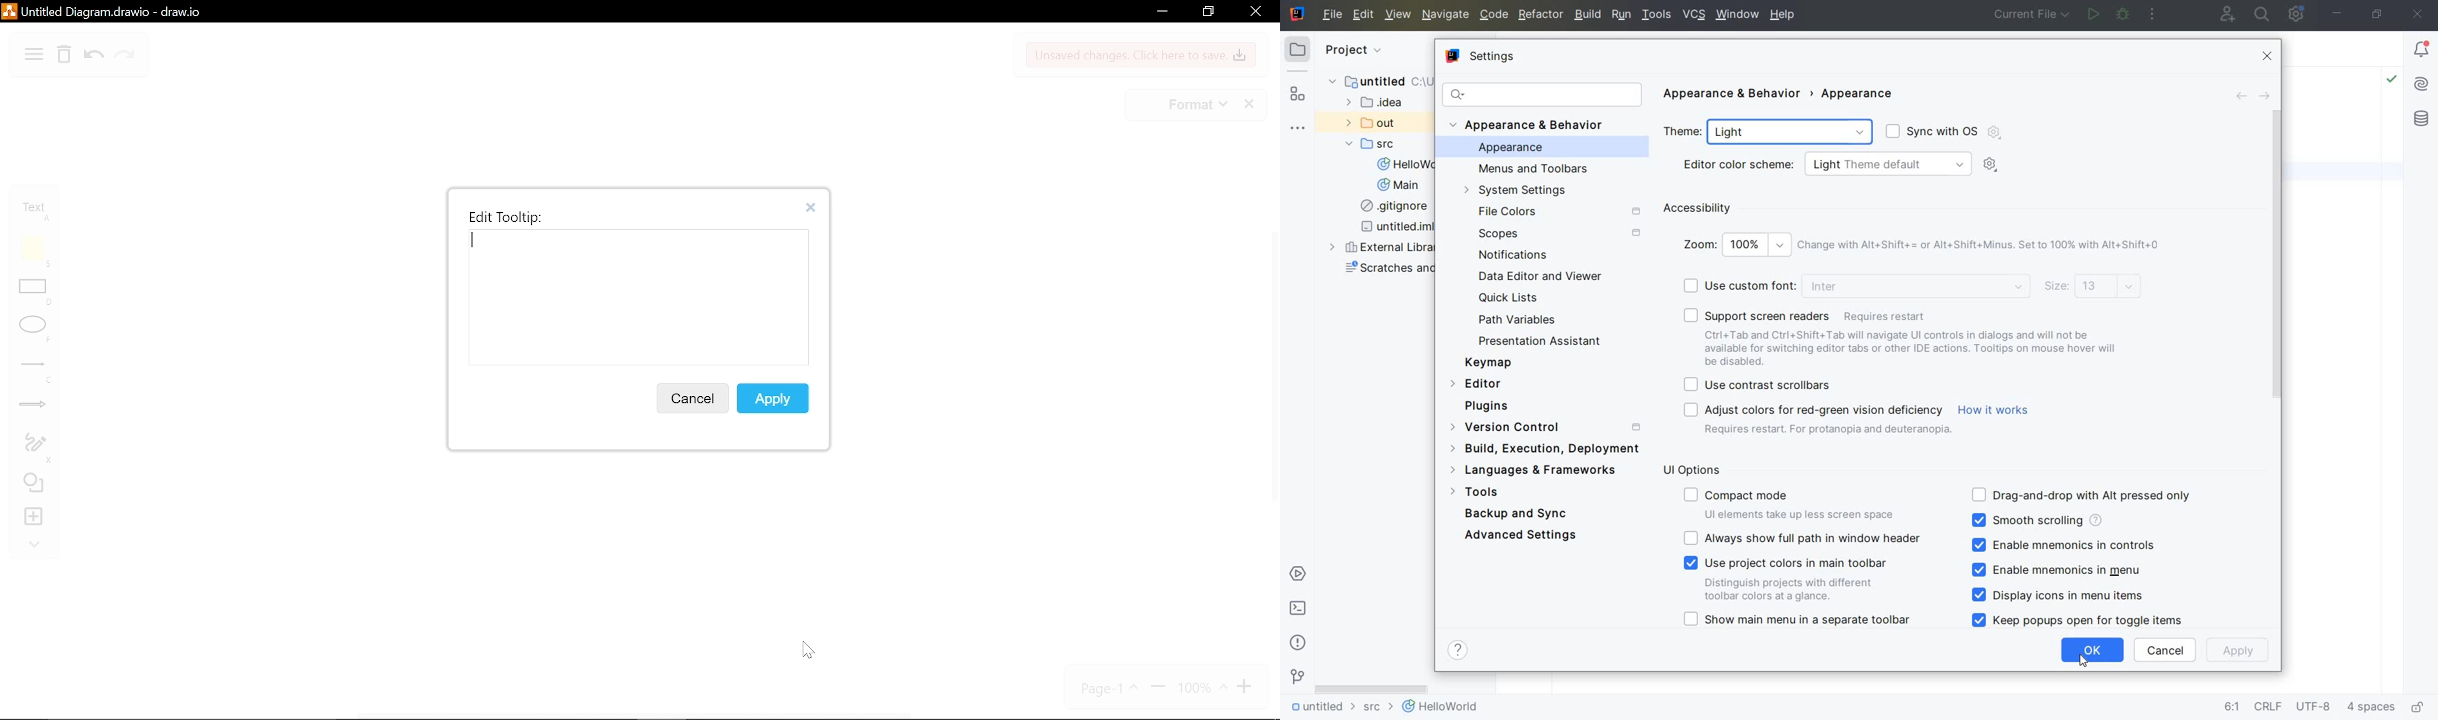  Describe the element at coordinates (1376, 56) in the screenshot. I see `Project(MAIN MENU)` at that location.